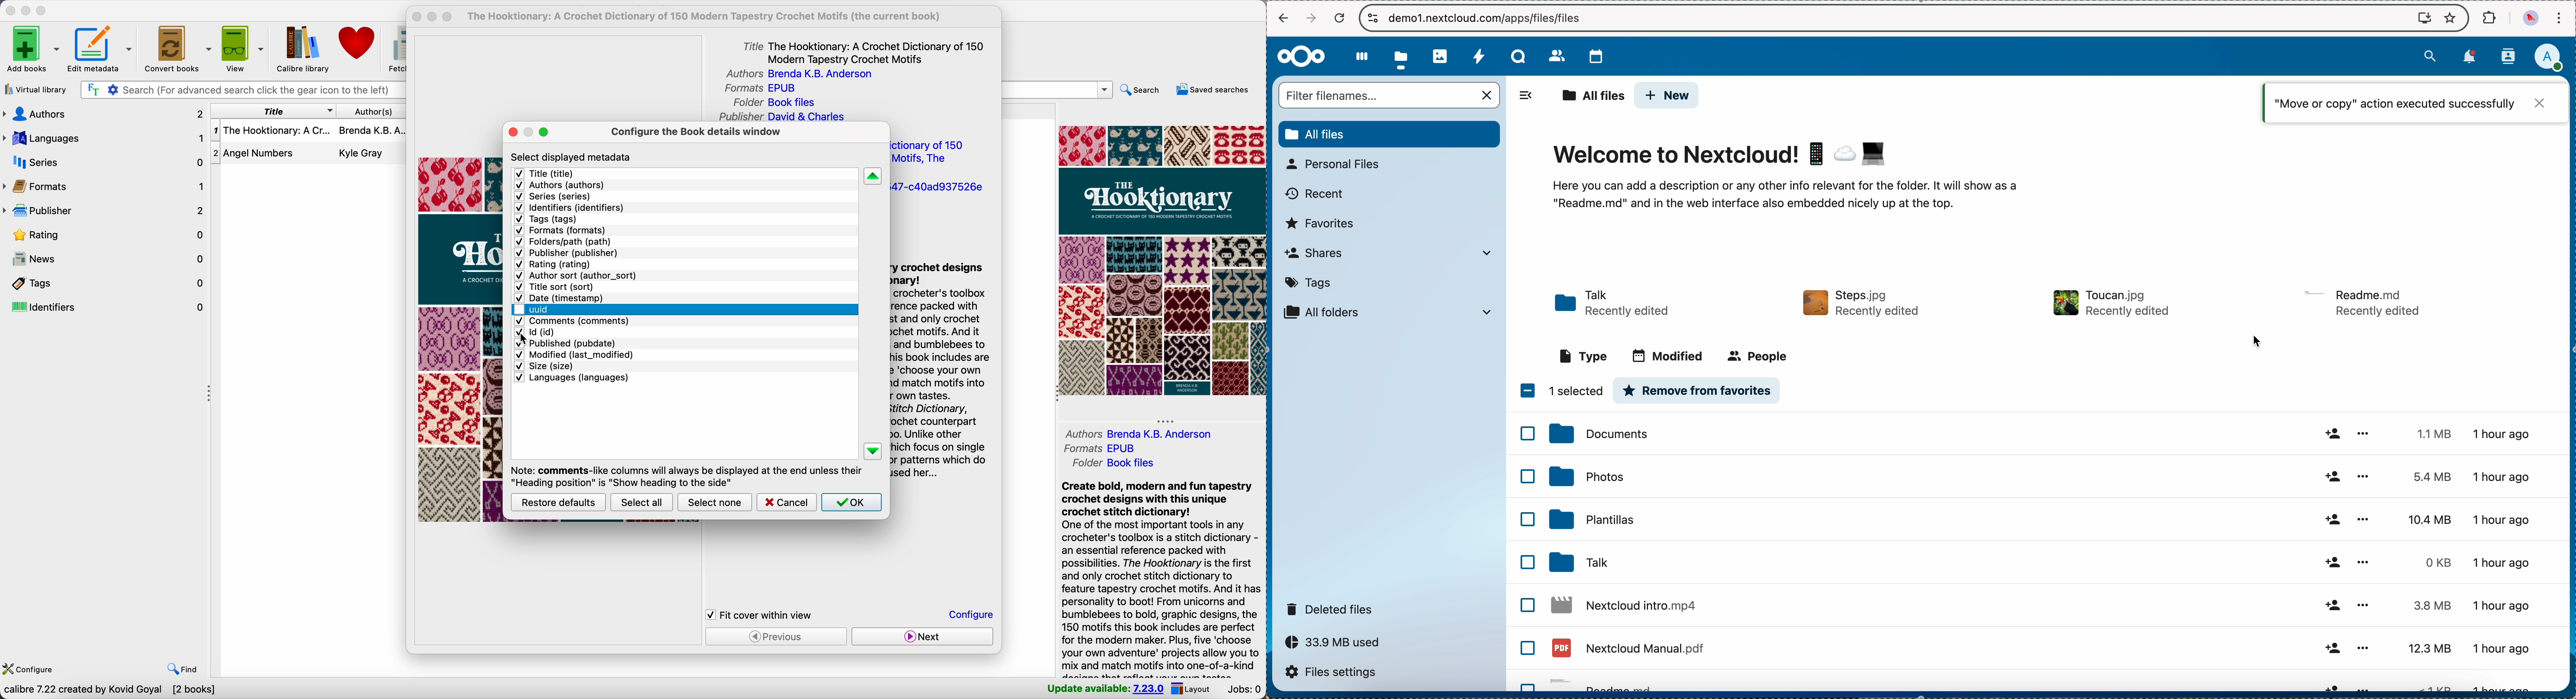 This screenshot has width=2576, height=700. Describe the element at coordinates (563, 299) in the screenshot. I see `date` at that location.